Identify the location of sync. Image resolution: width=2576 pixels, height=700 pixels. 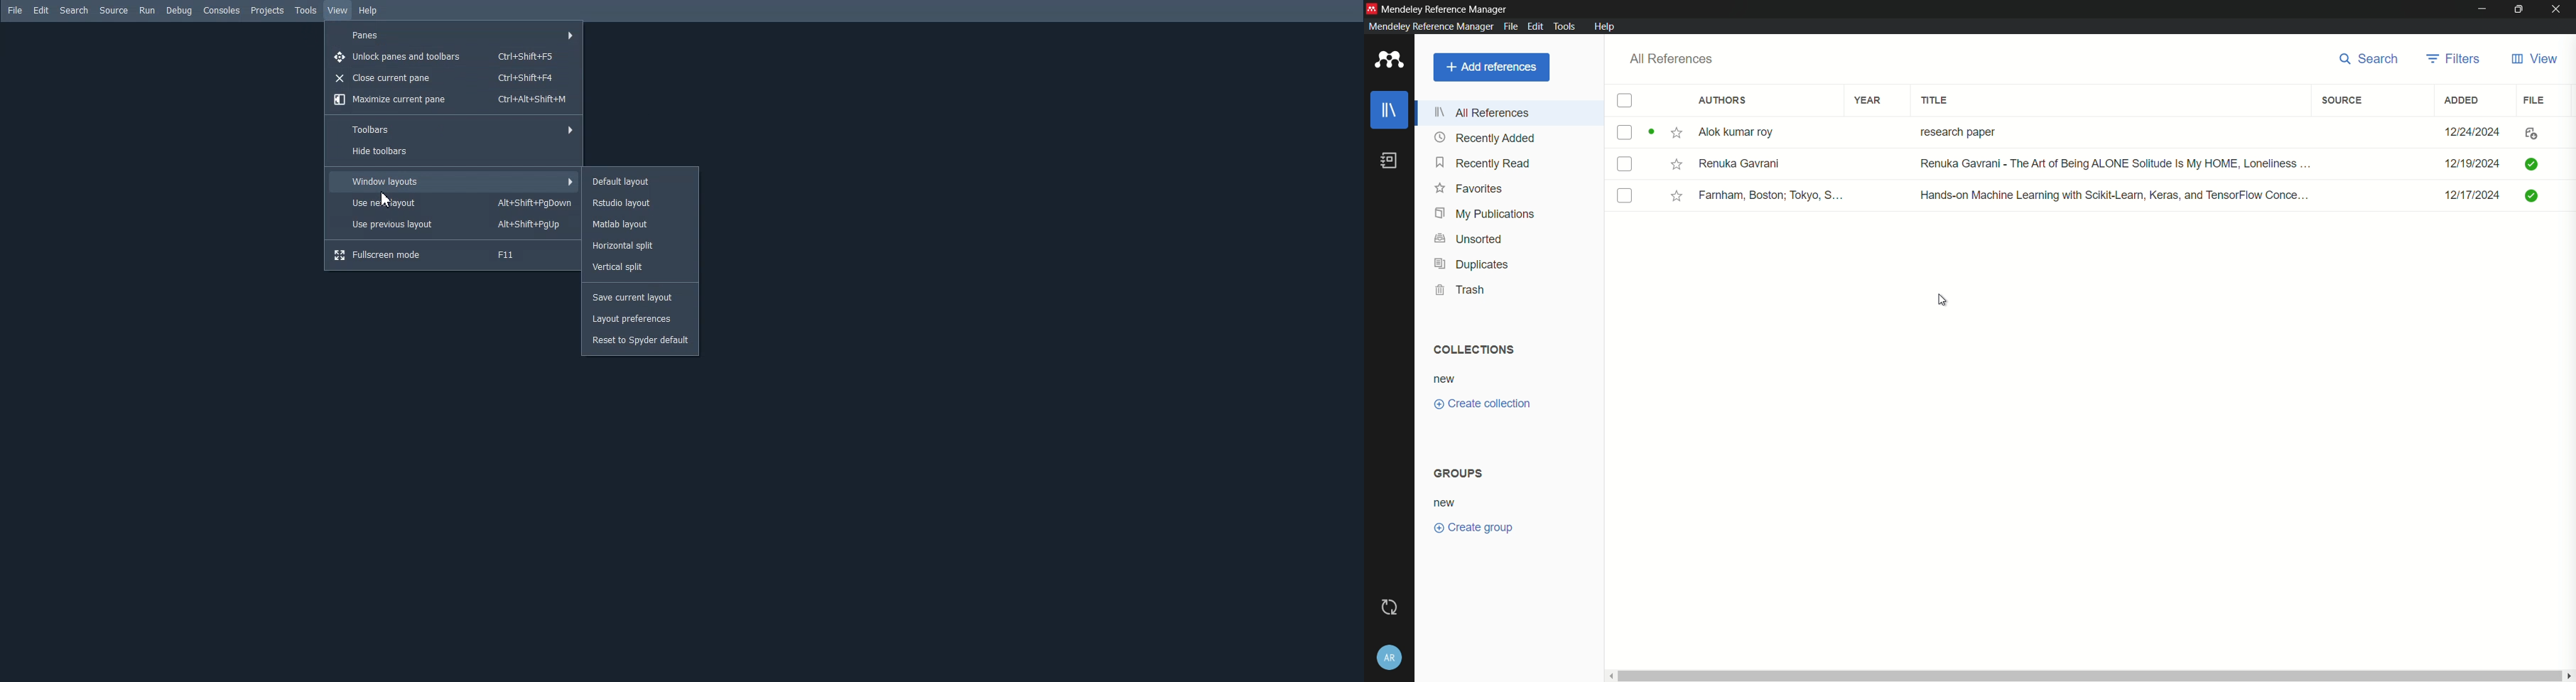
(1390, 608).